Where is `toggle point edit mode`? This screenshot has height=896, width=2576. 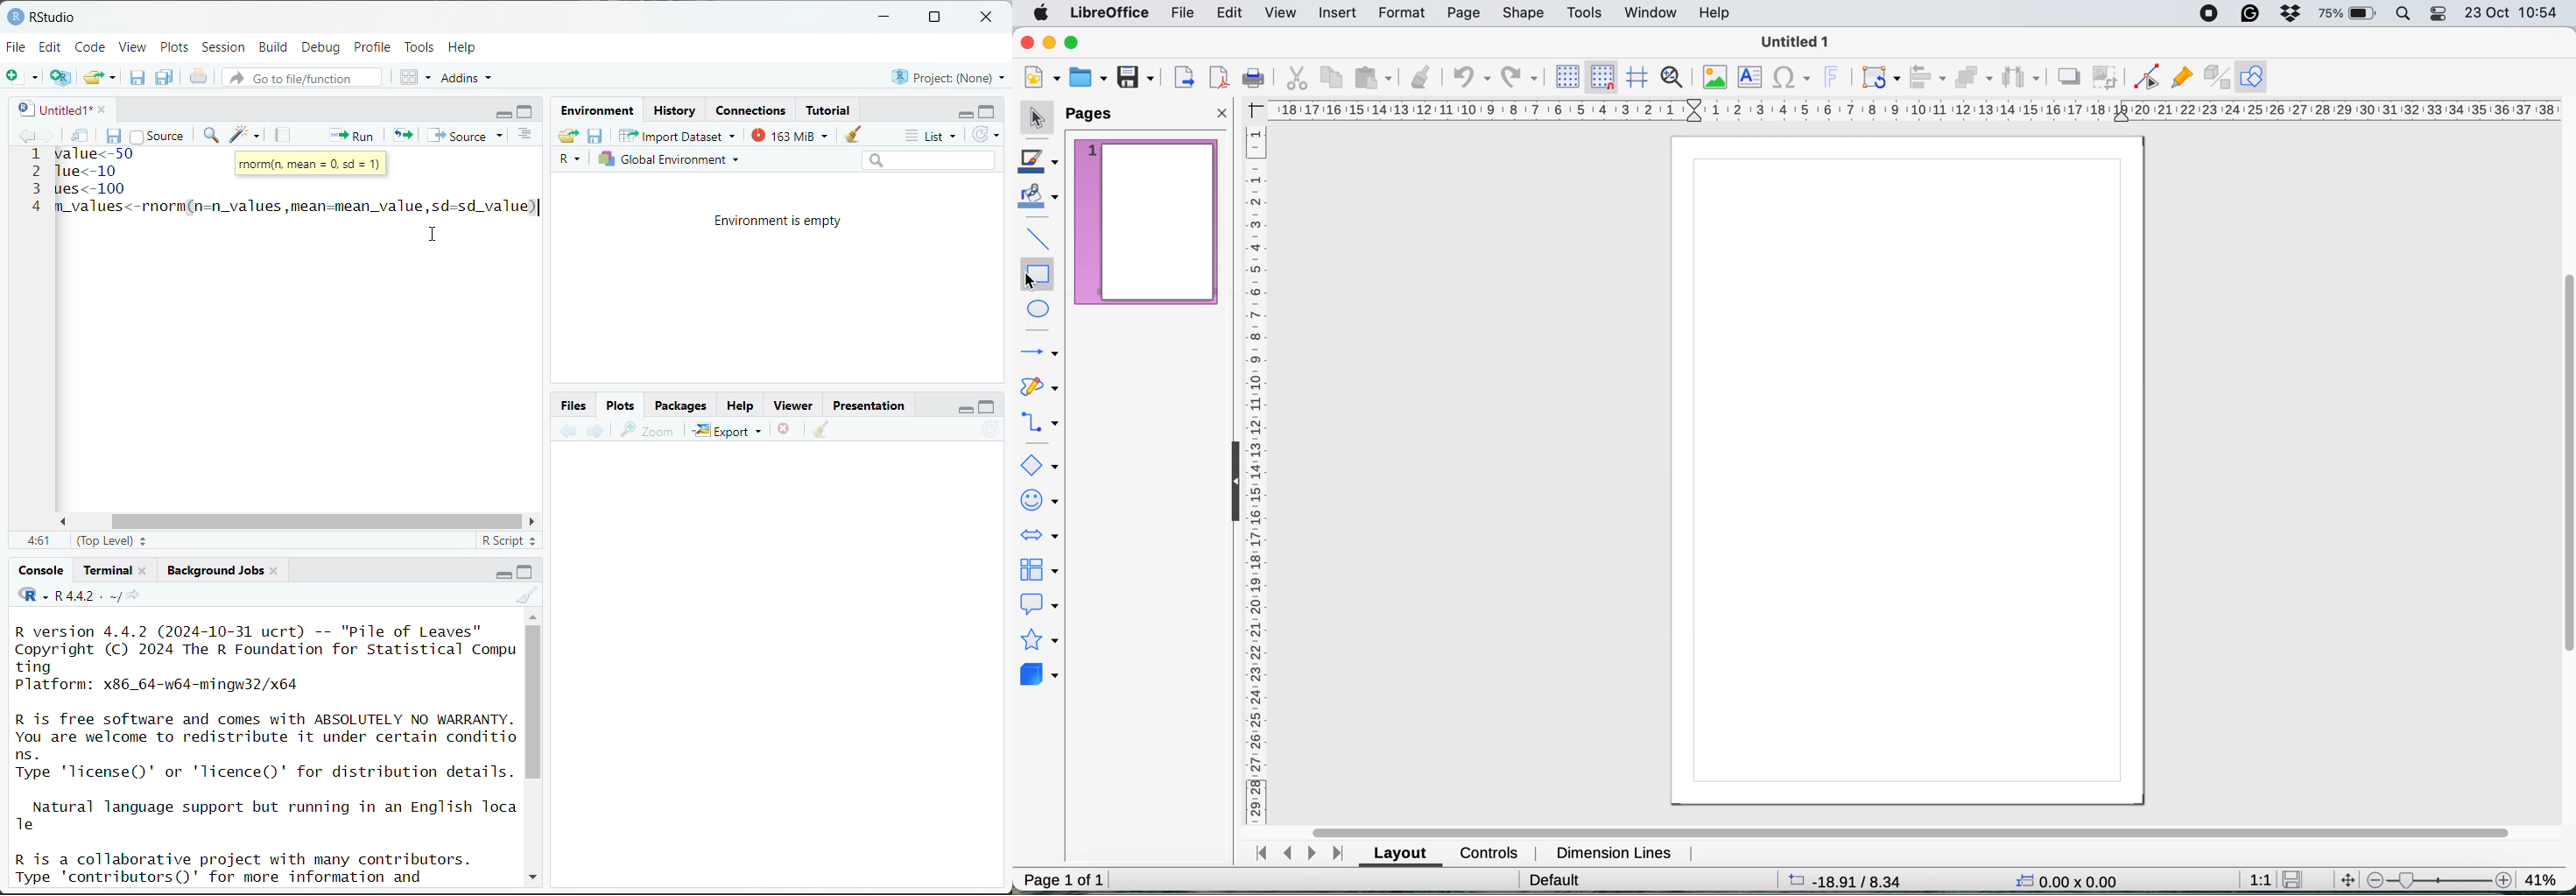 toggle point edit mode is located at coordinates (2142, 79).